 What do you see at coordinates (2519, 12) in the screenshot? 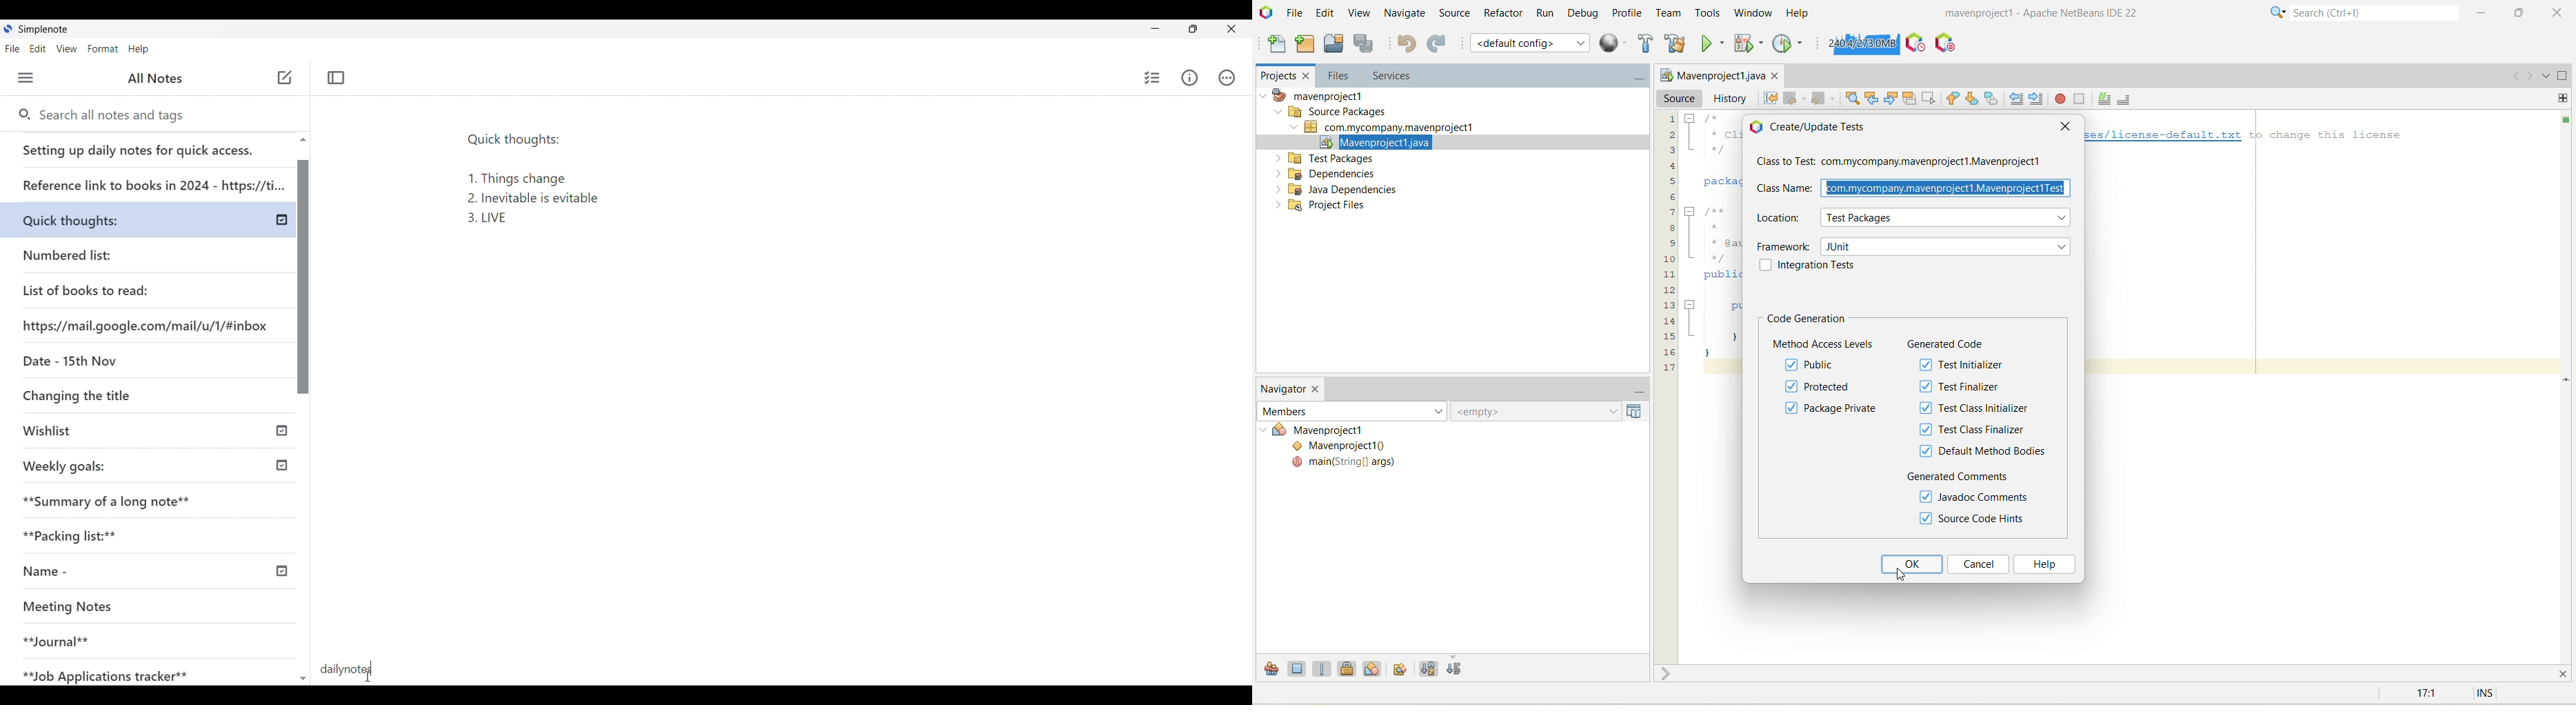
I see `maximize` at bounding box center [2519, 12].